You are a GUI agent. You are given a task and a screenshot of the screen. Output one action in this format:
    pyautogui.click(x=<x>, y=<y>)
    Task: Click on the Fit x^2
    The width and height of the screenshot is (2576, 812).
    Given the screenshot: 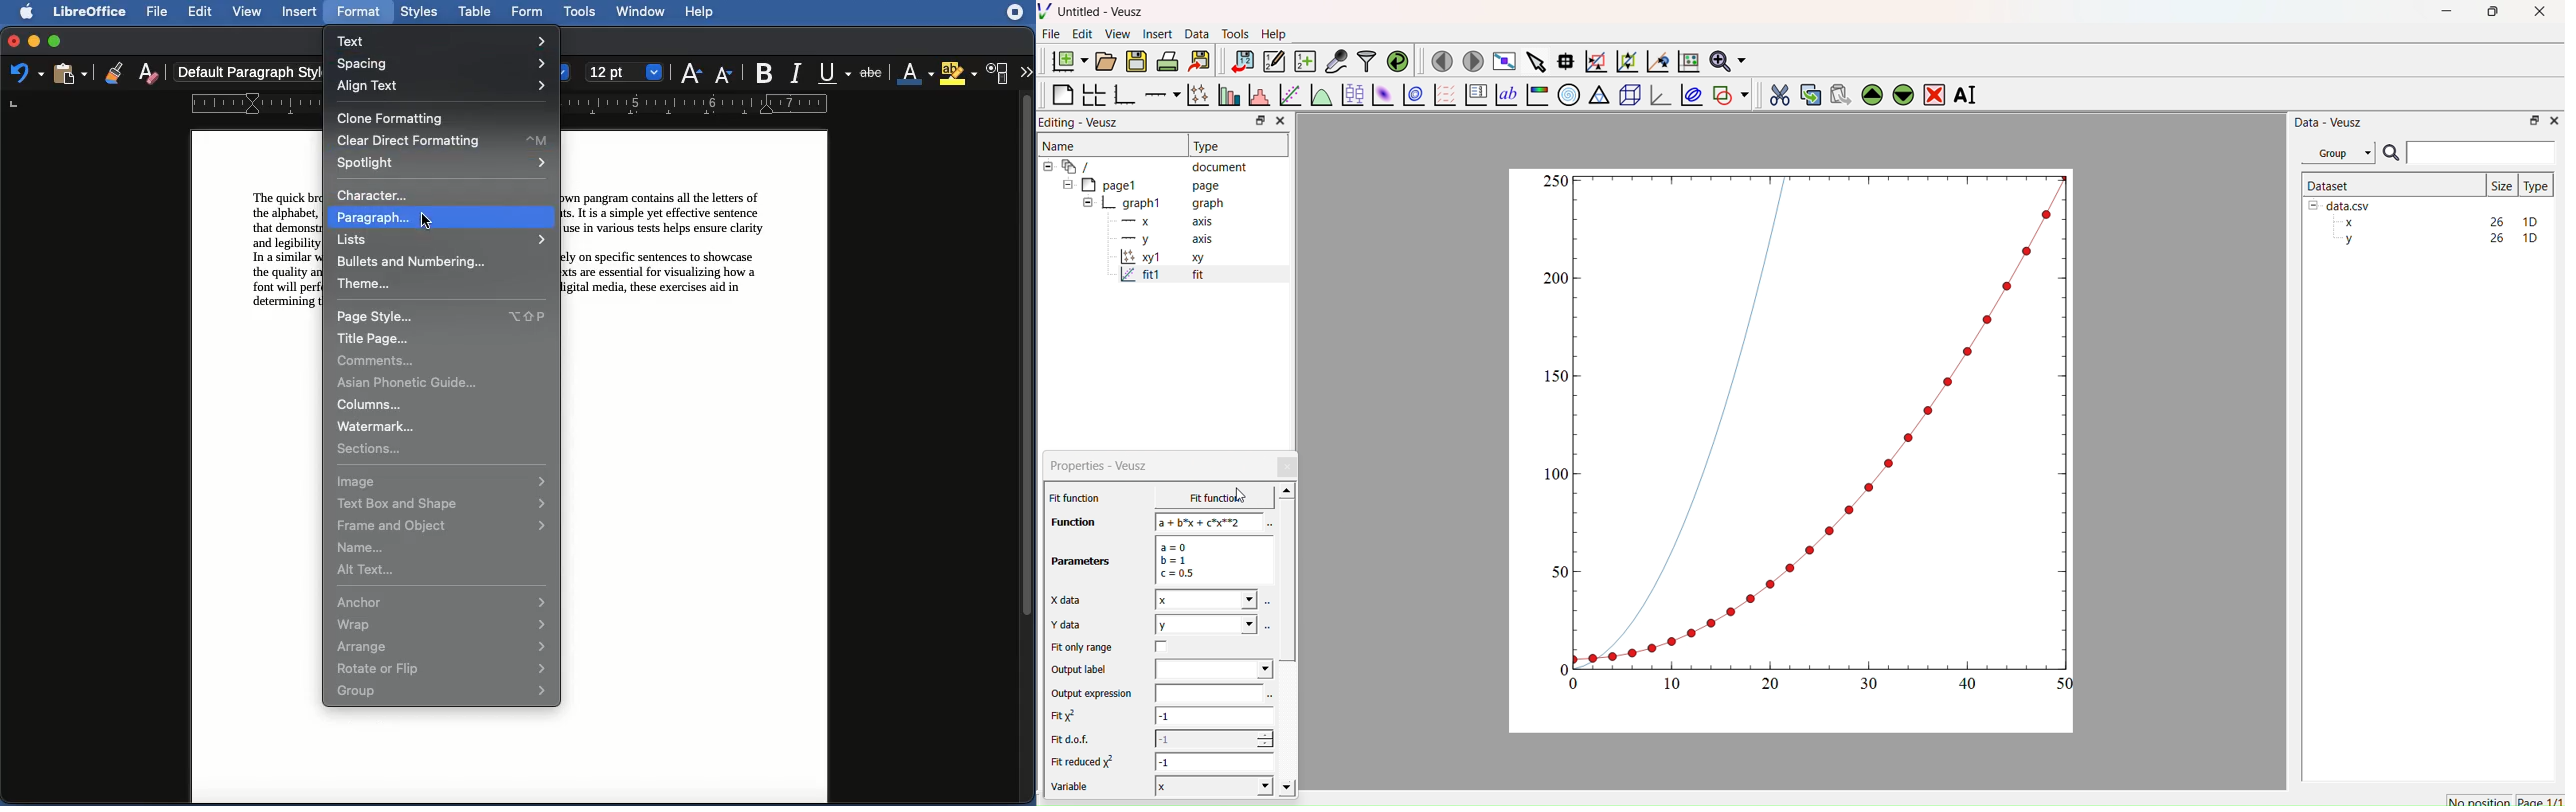 What is the action you would take?
    pyautogui.click(x=1072, y=716)
    